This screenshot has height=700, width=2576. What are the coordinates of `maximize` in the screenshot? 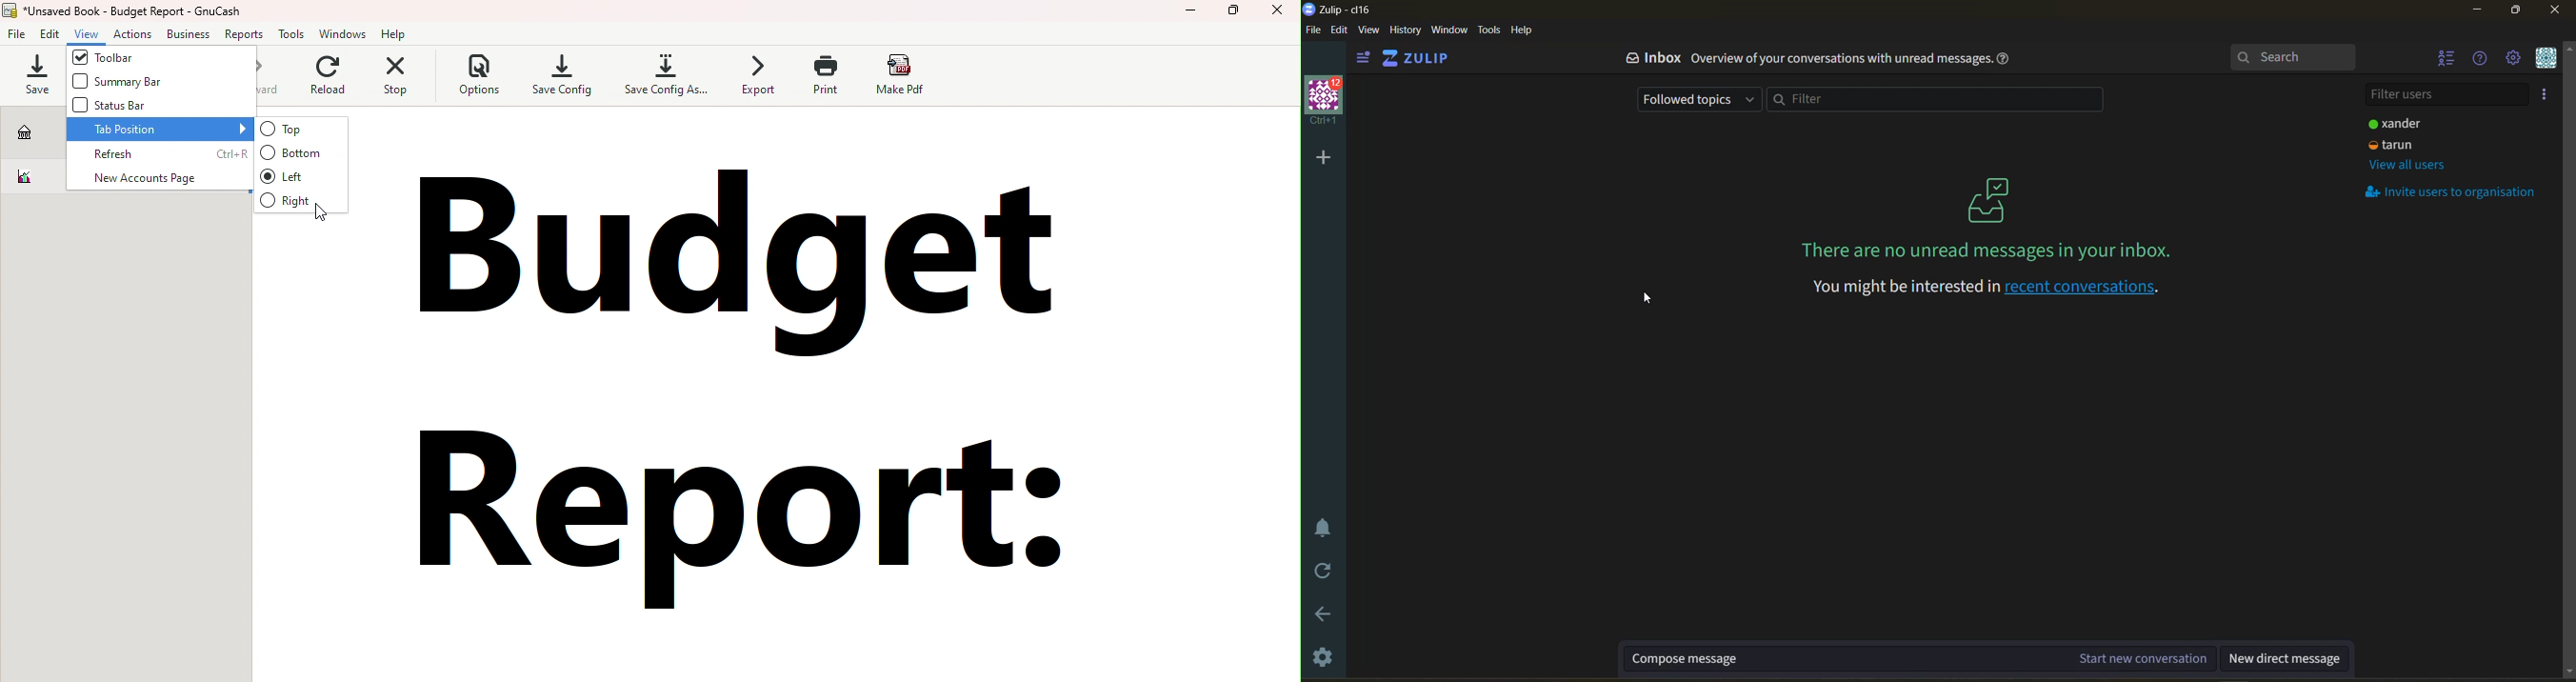 It's located at (2514, 11).